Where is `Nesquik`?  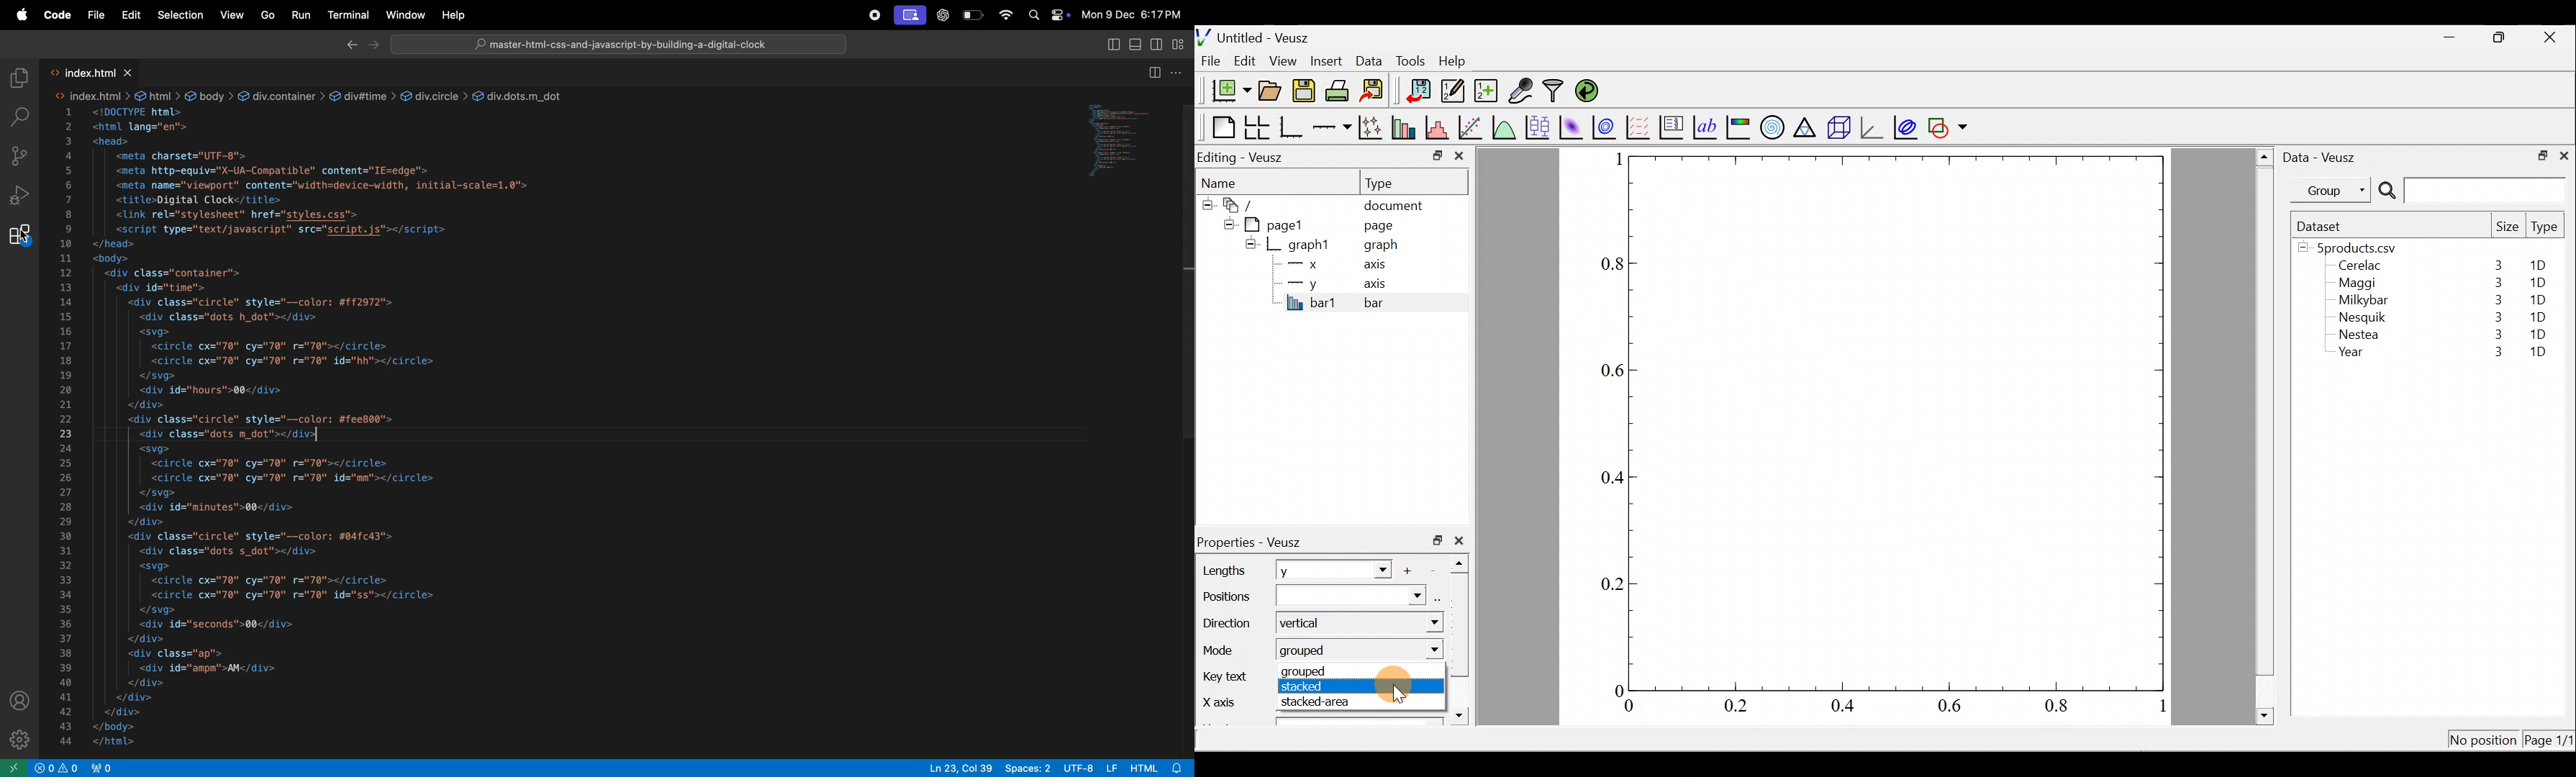
Nesquik is located at coordinates (2360, 317).